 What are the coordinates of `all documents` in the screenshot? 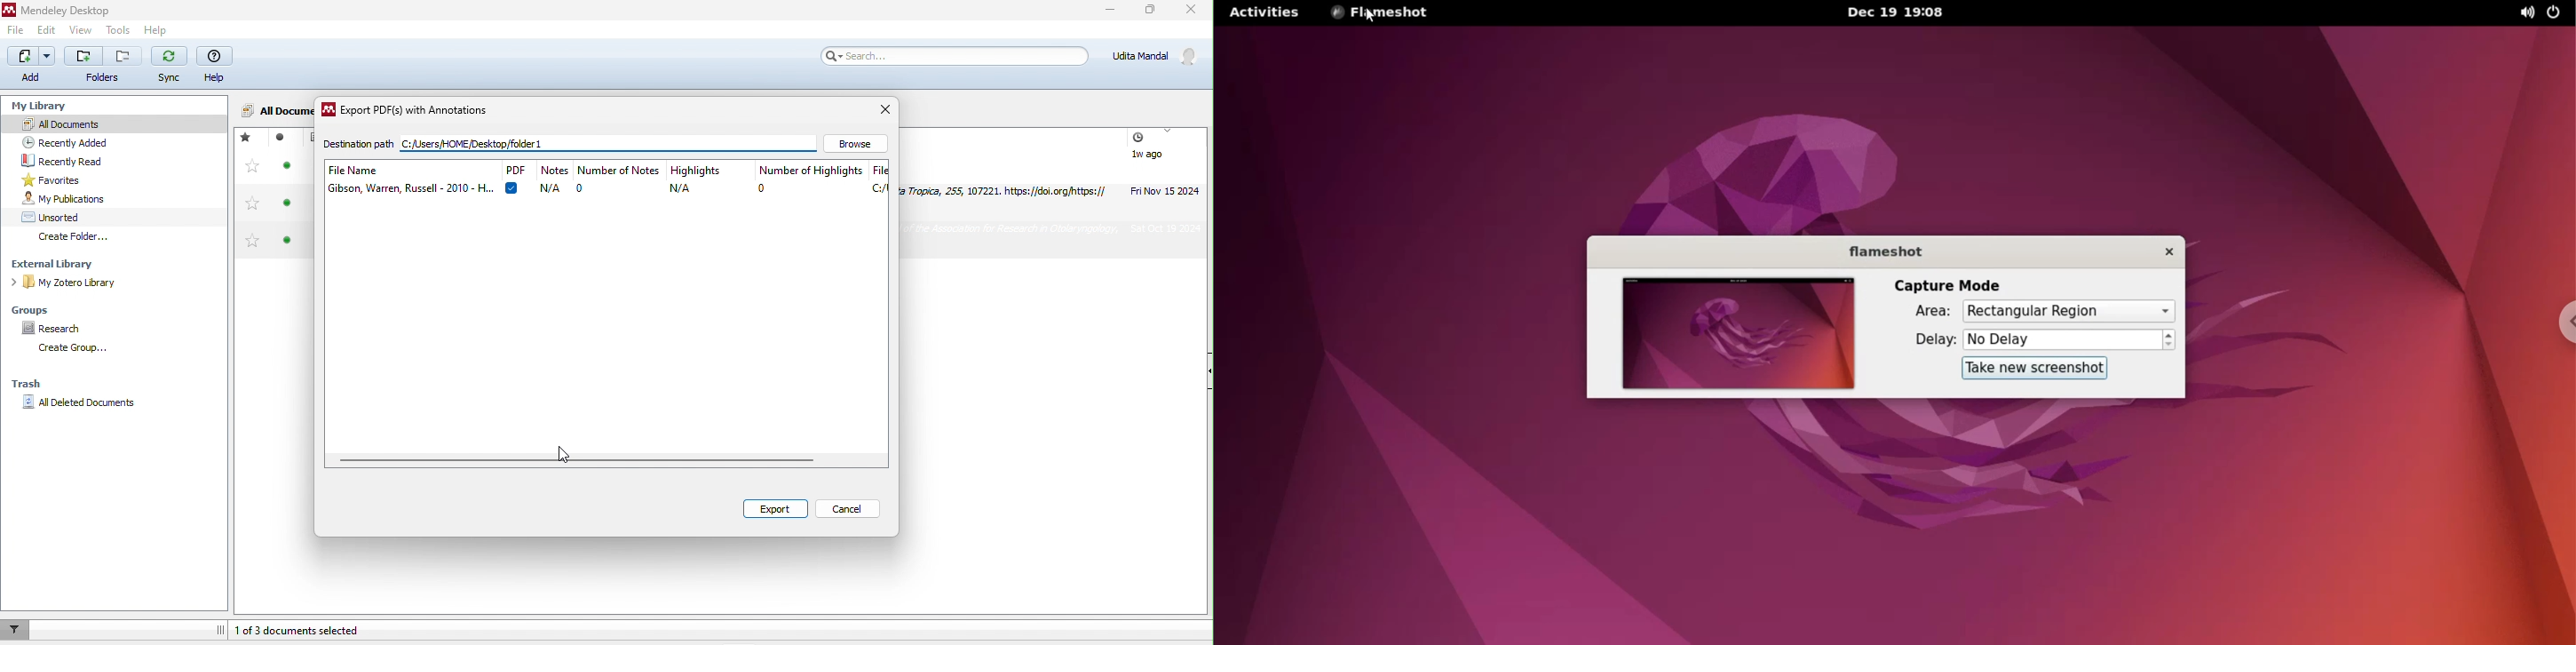 It's located at (115, 124).